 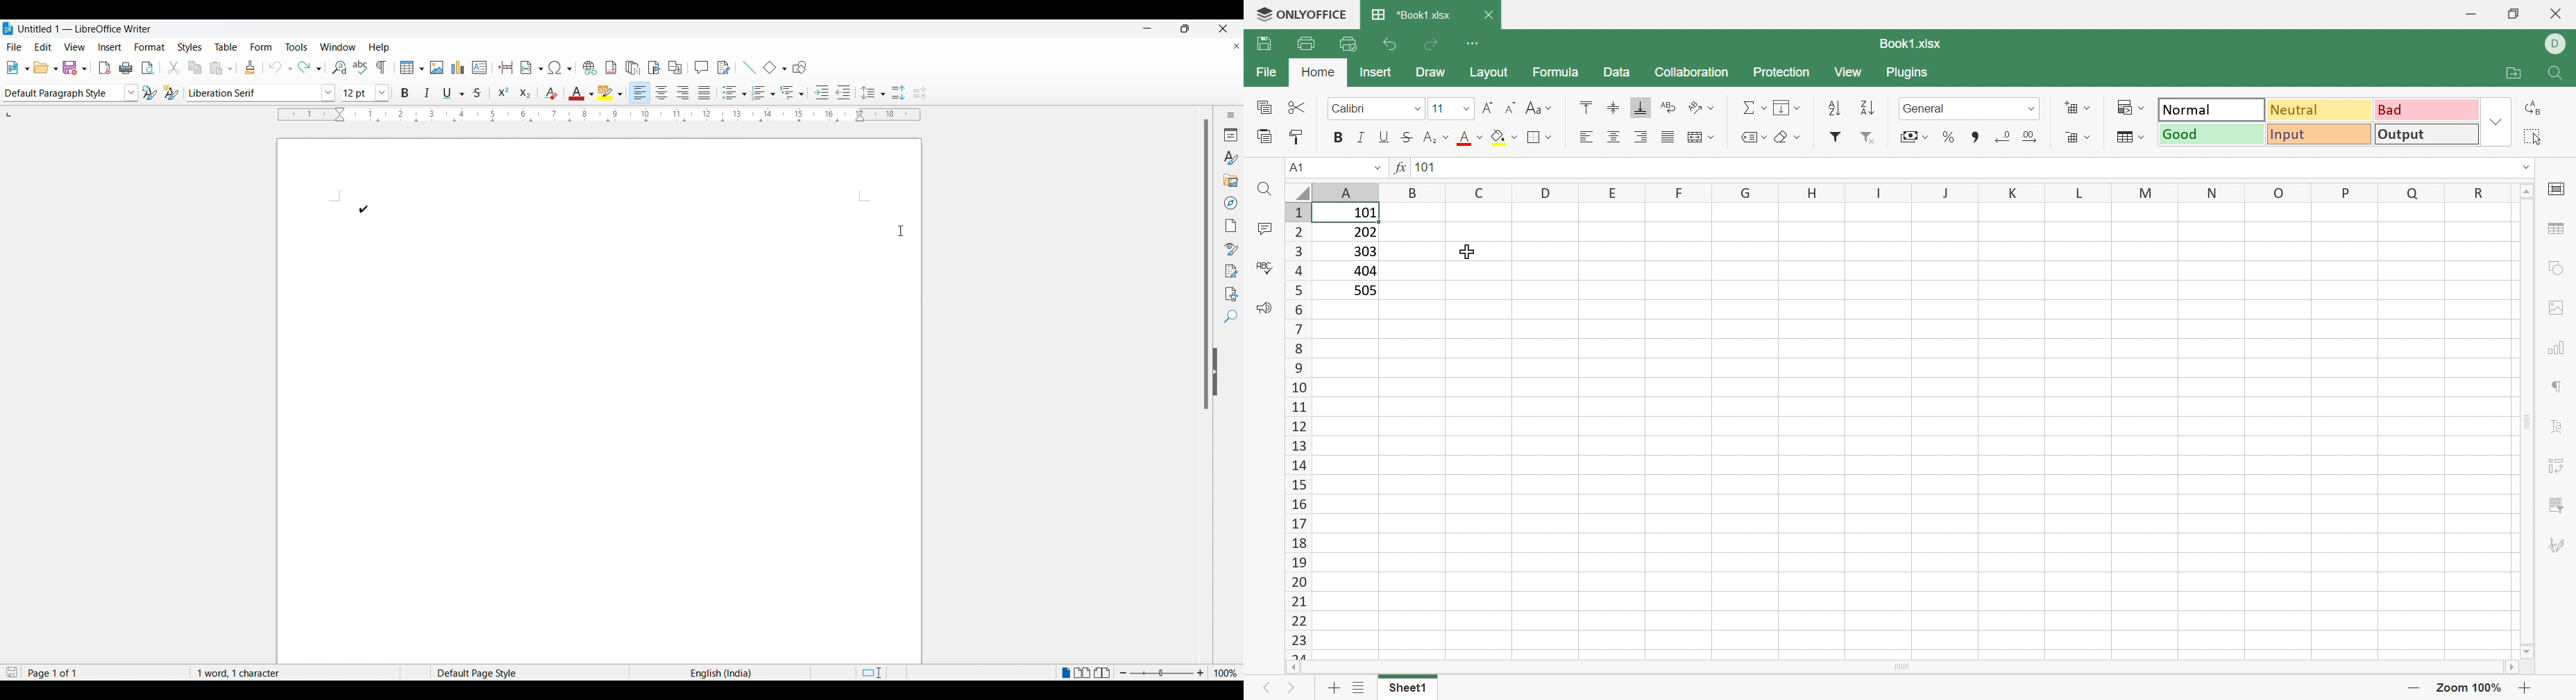 I want to click on Signature settings, so click(x=2561, y=544).